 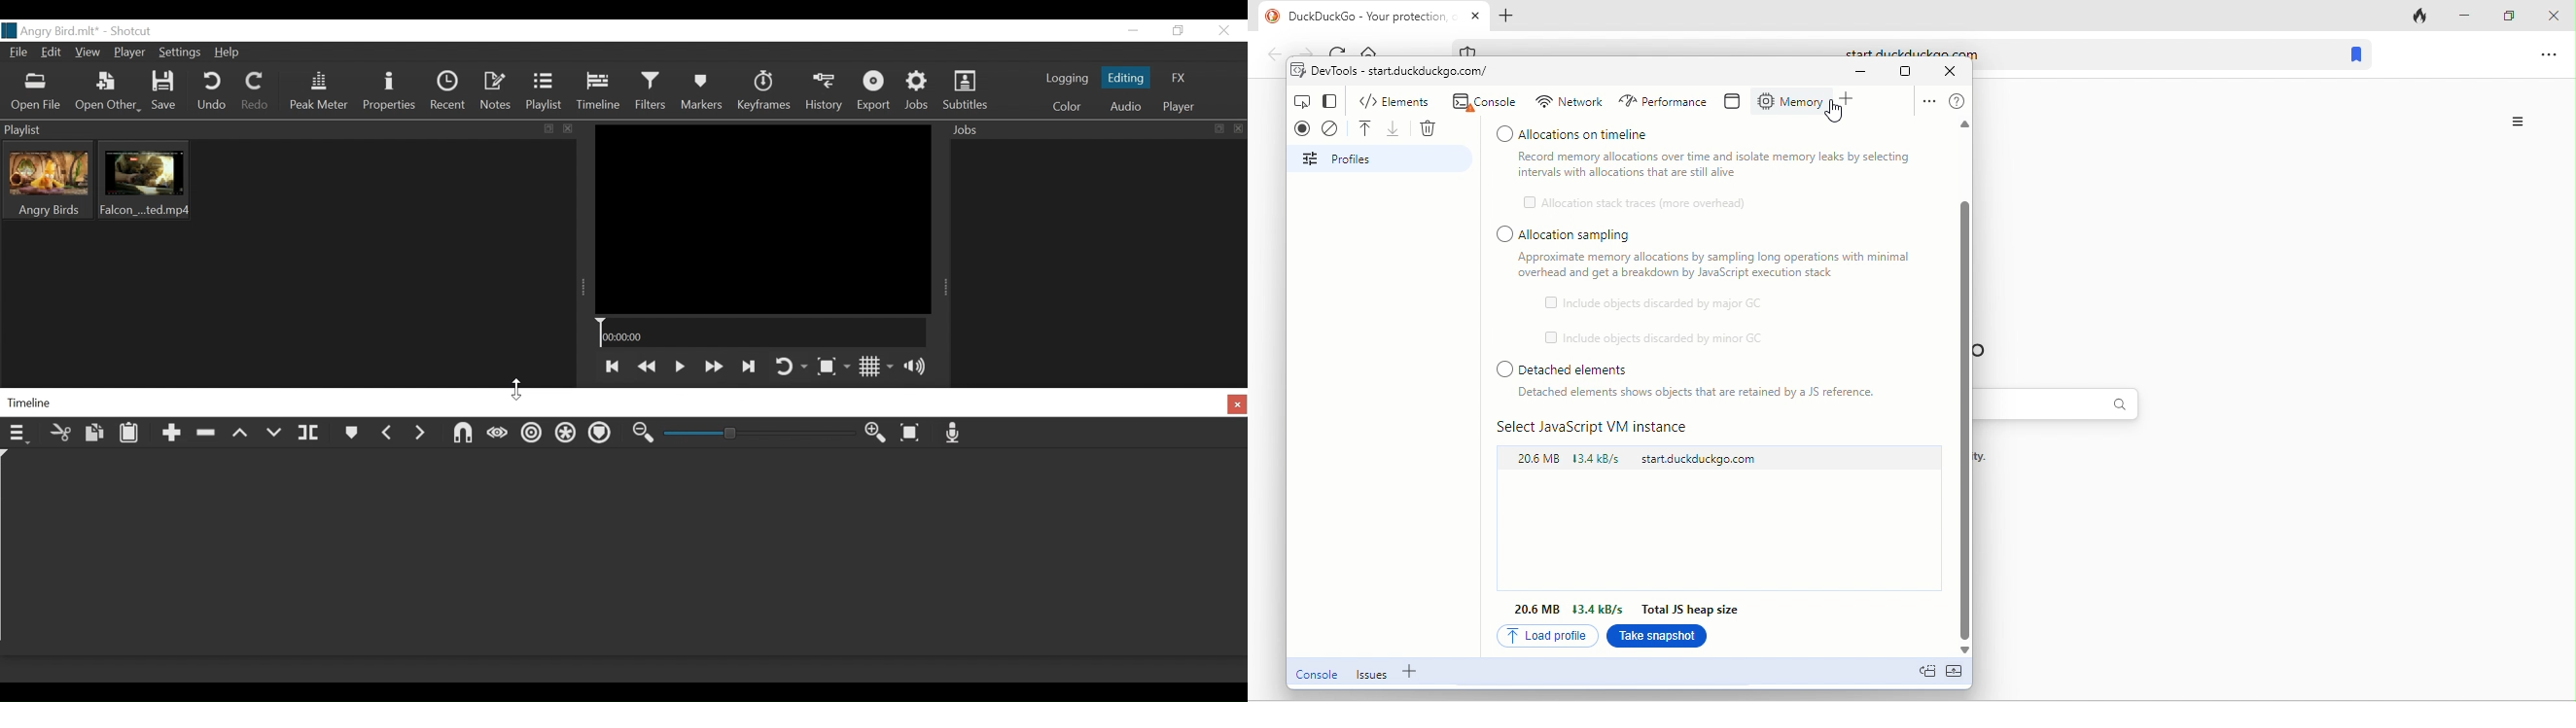 What do you see at coordinates (1851, 101) in the screenshot?
I see `add` at bounding box center [1851, 101].